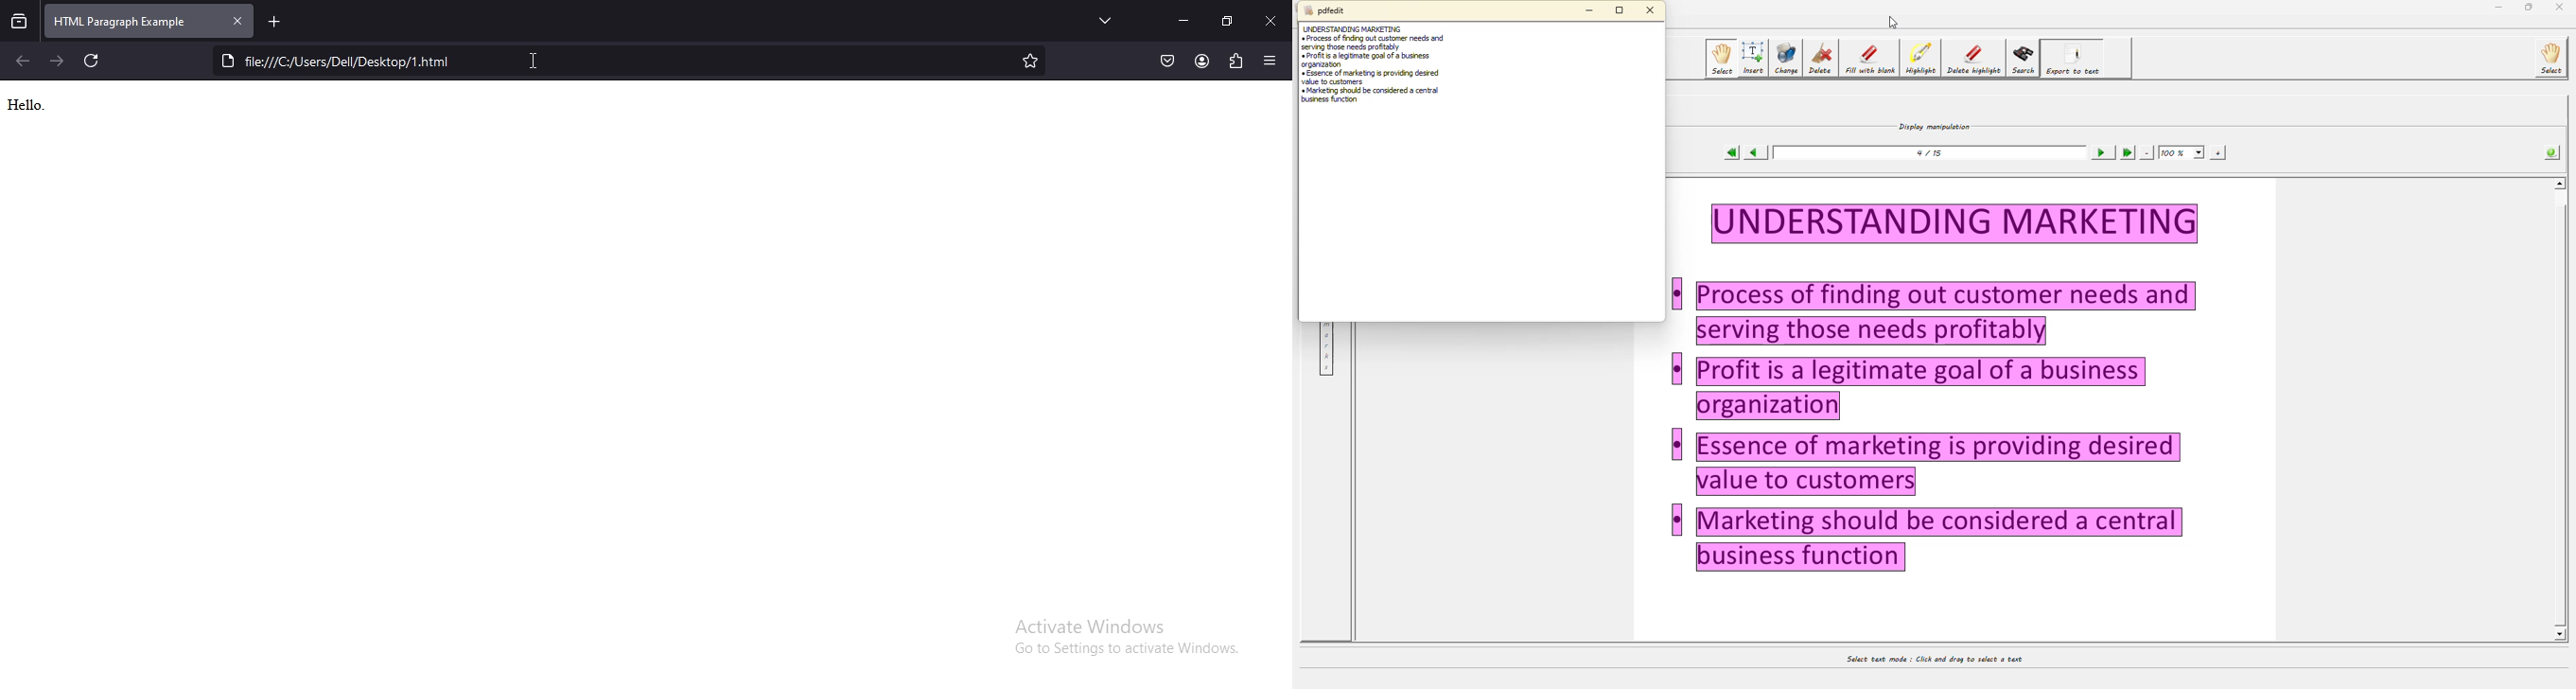  What do you see at coordinates (2099, 153) in the screenshot?
I see `next page` at bounding box center [2099, 153].